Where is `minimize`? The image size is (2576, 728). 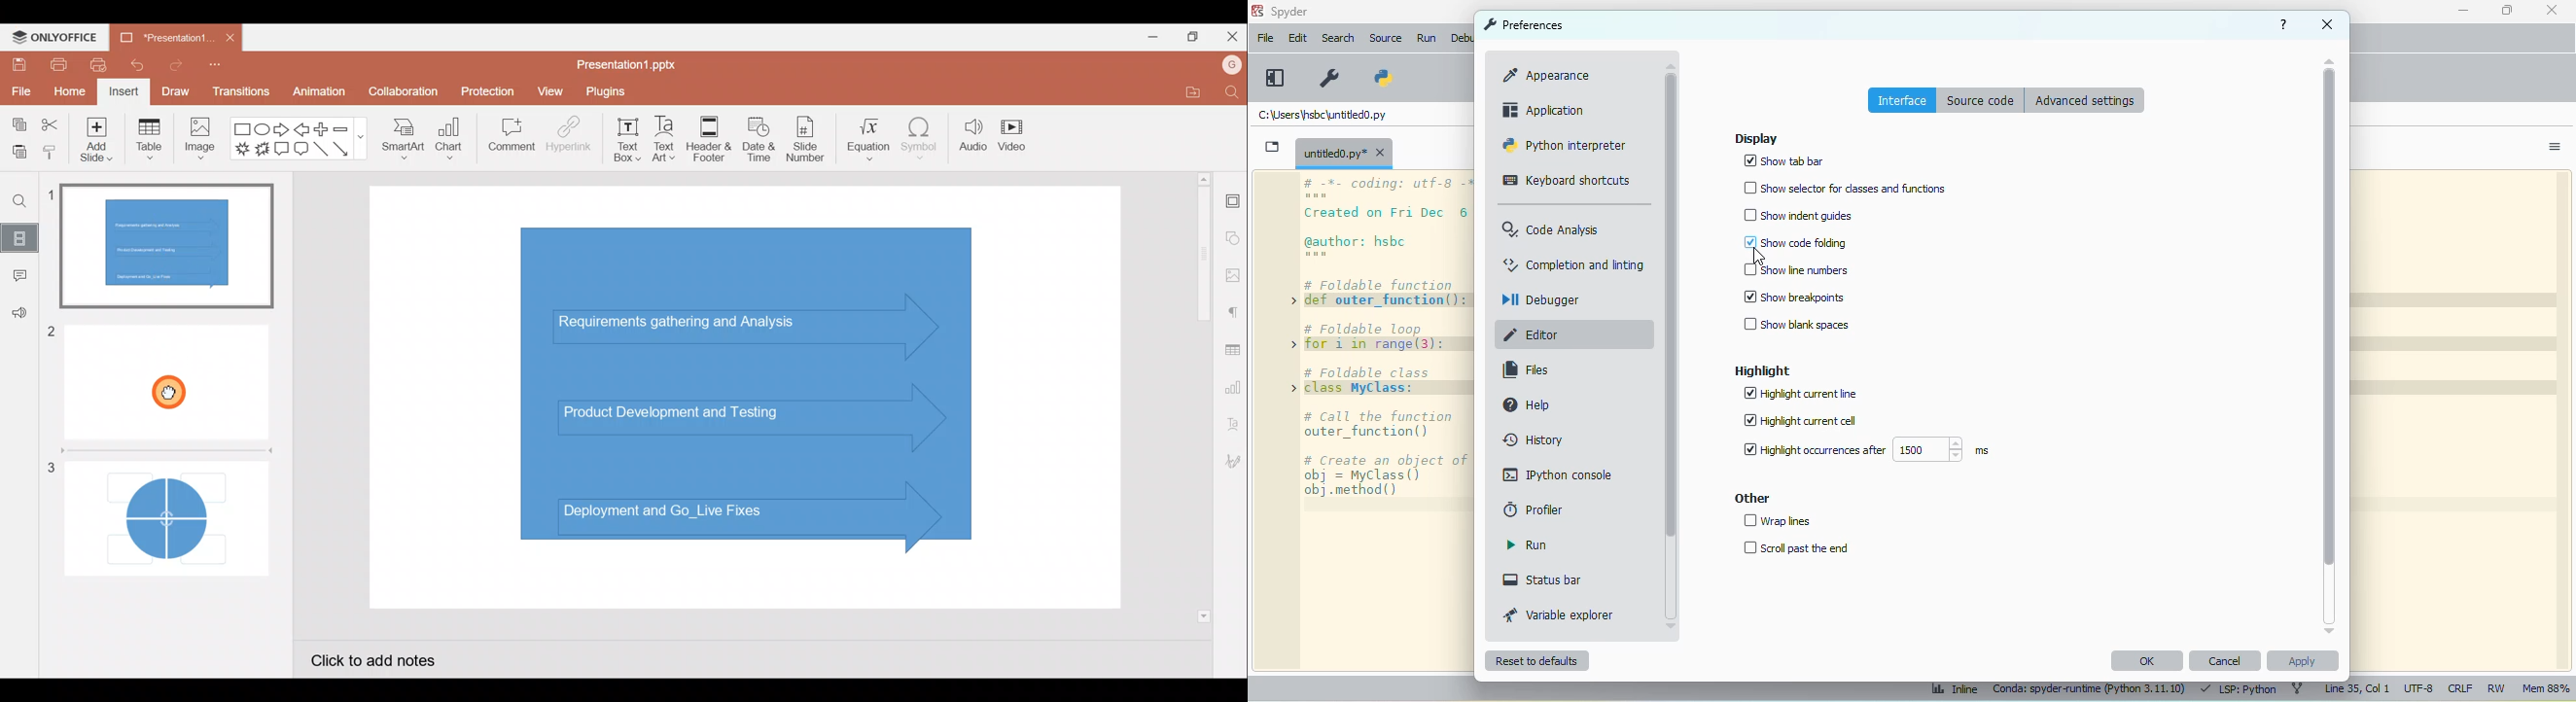
minimize is located at coordinates (2462, 11).